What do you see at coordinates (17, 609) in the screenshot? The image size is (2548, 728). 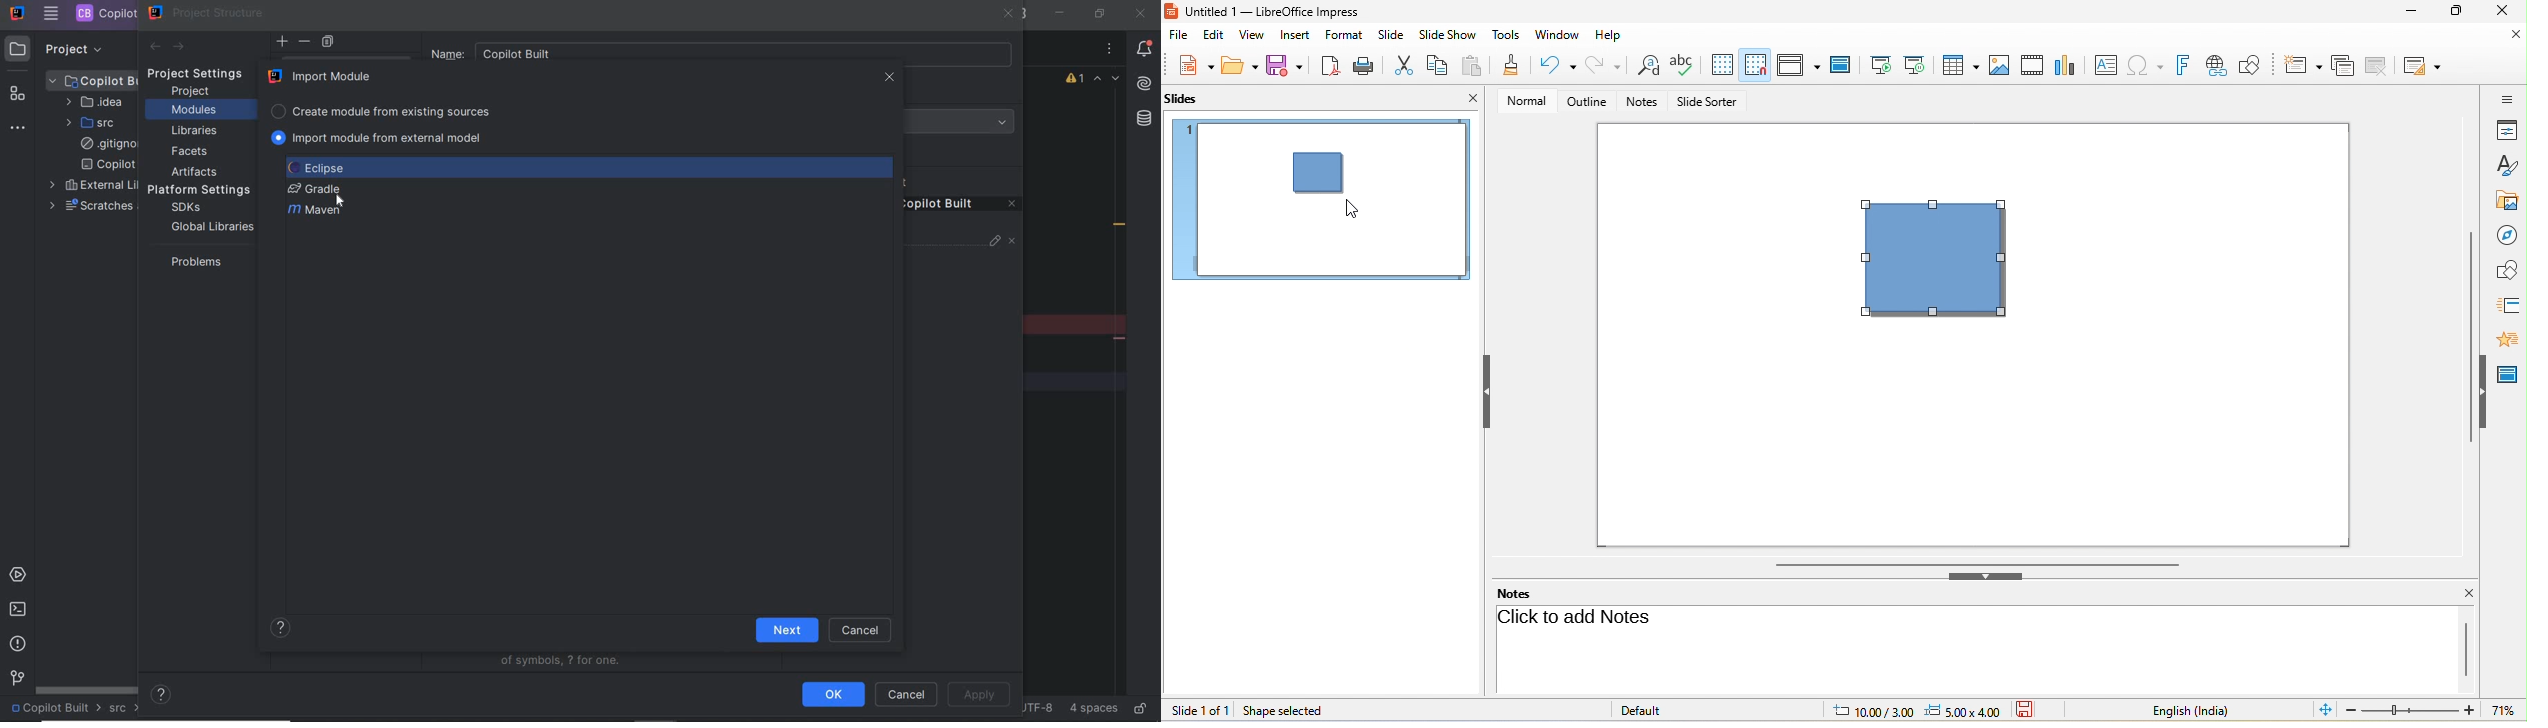 I see `terminal` at bounding box center [17, 609].